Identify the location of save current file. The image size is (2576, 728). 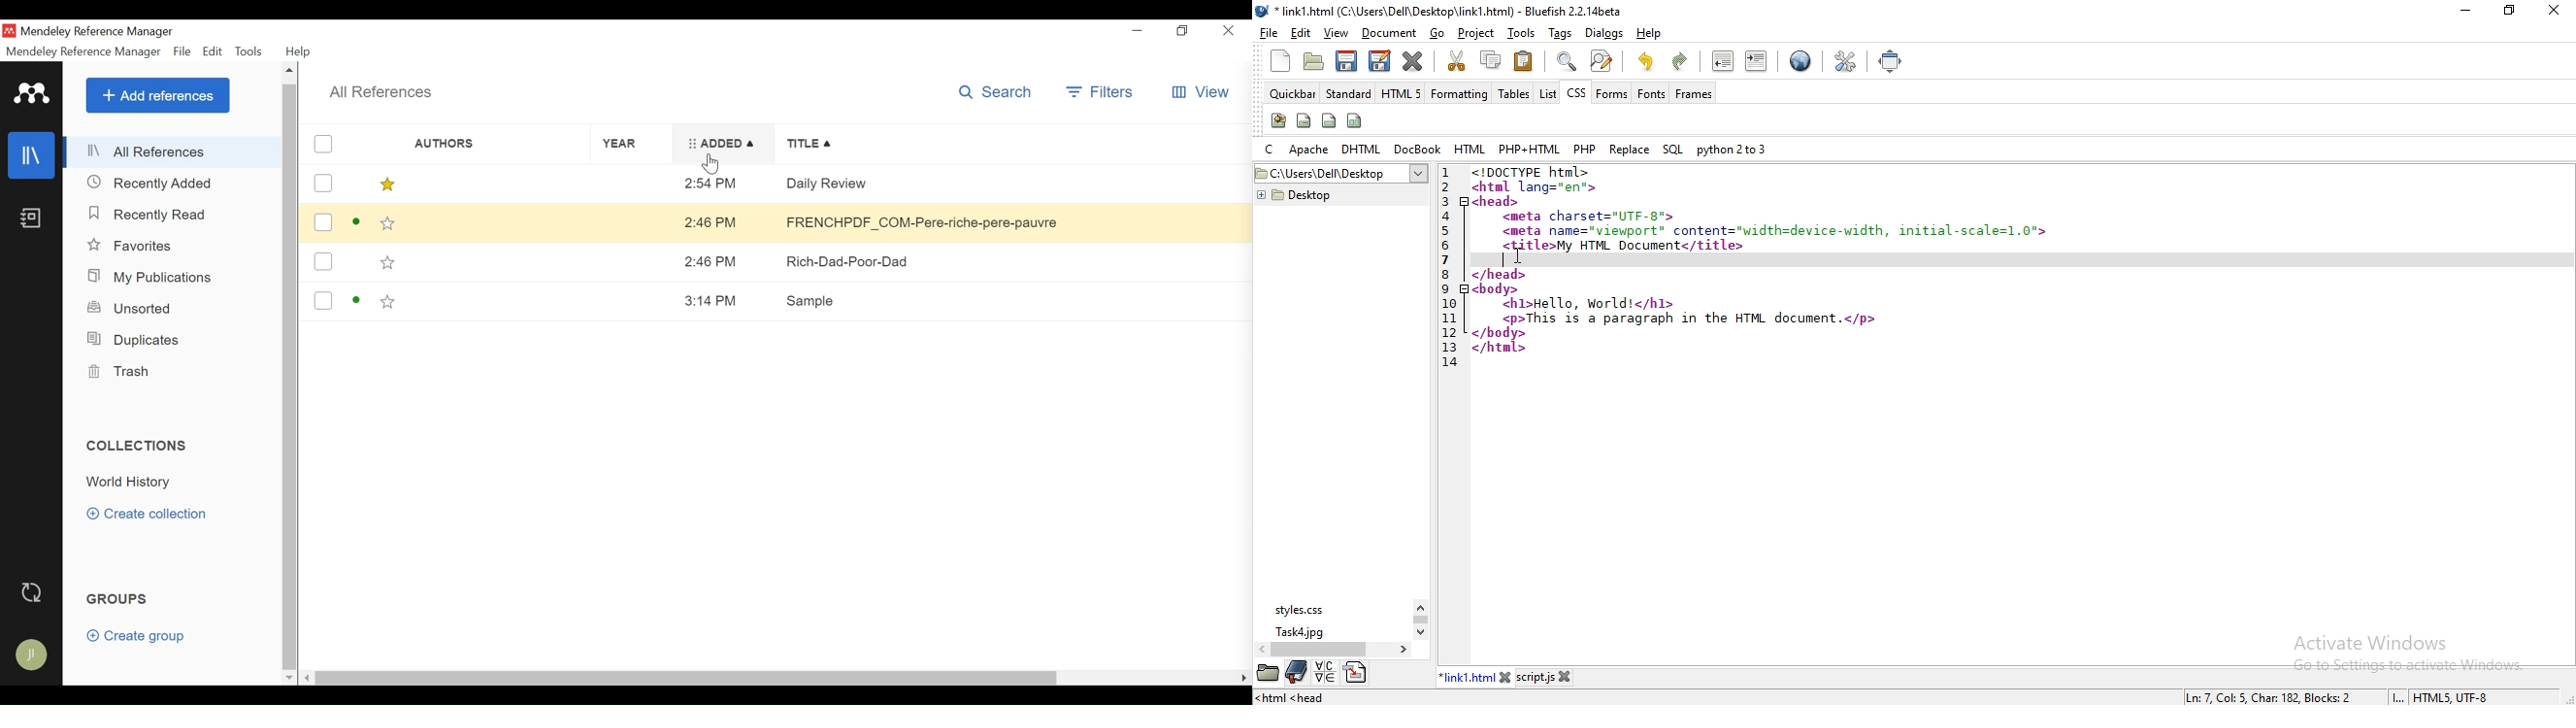
(1345, 62).